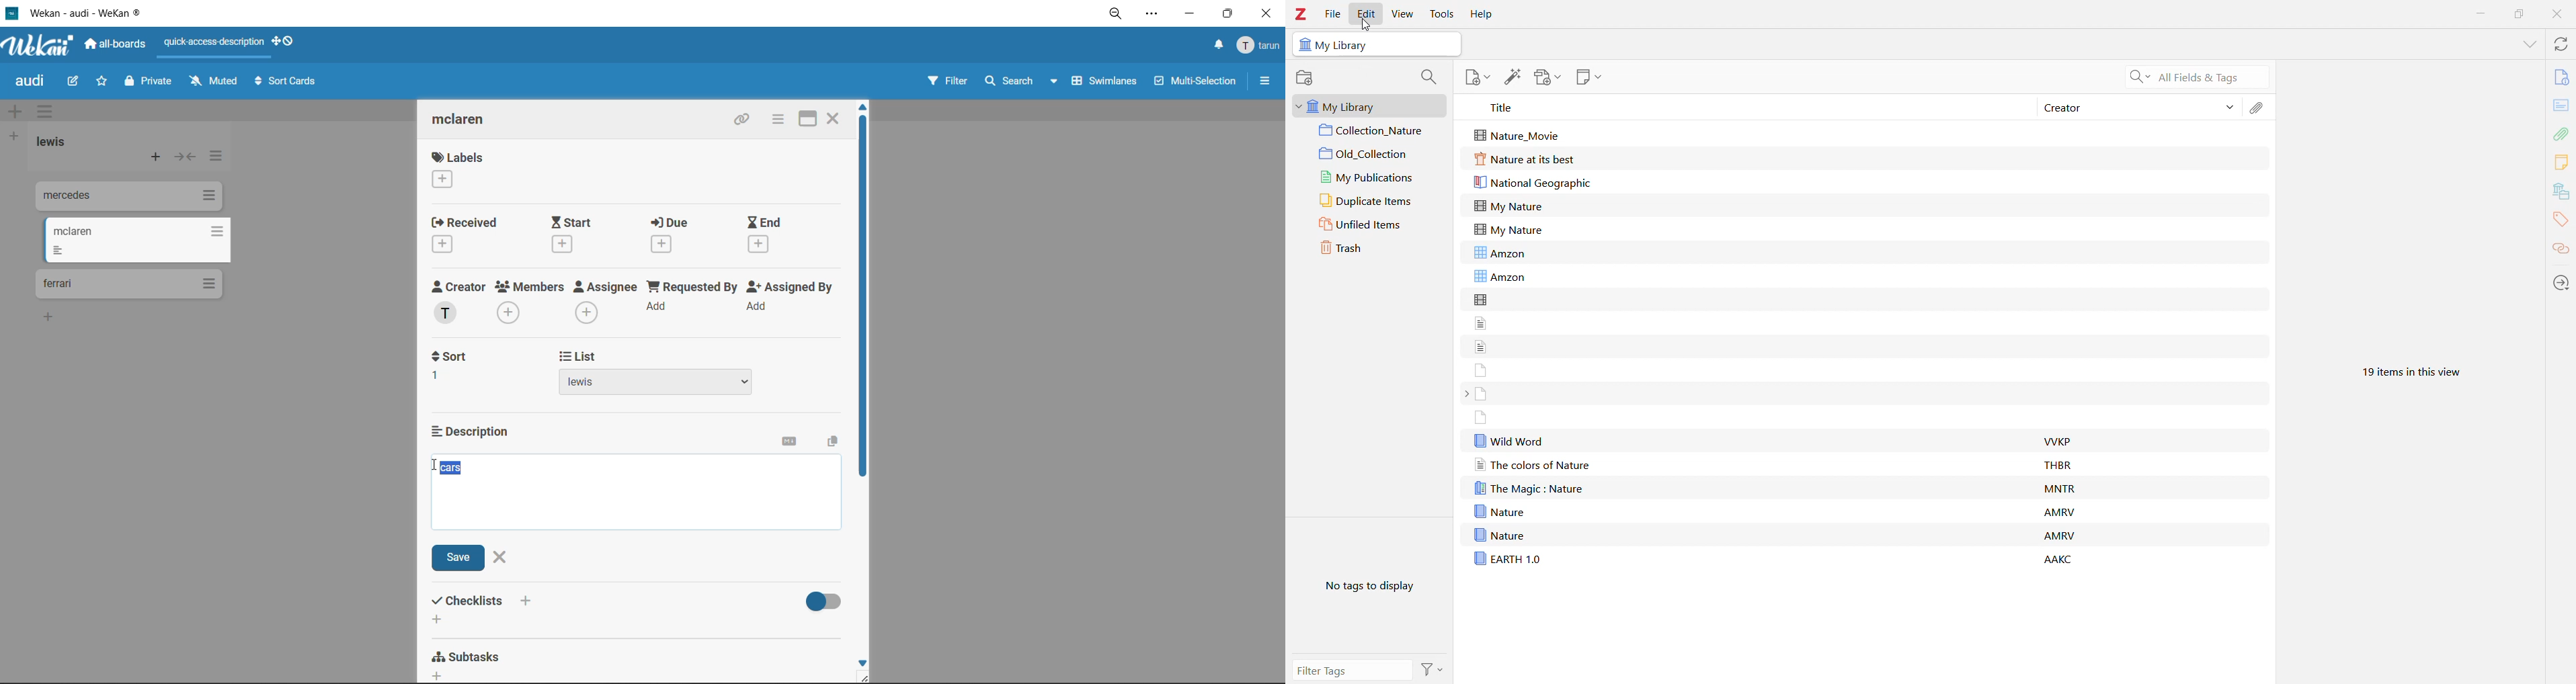 This screenshot has width=2576, height=700. Describe the element at coordinates (2561, 106) in the screenshot. I see `Abstract` at that location.